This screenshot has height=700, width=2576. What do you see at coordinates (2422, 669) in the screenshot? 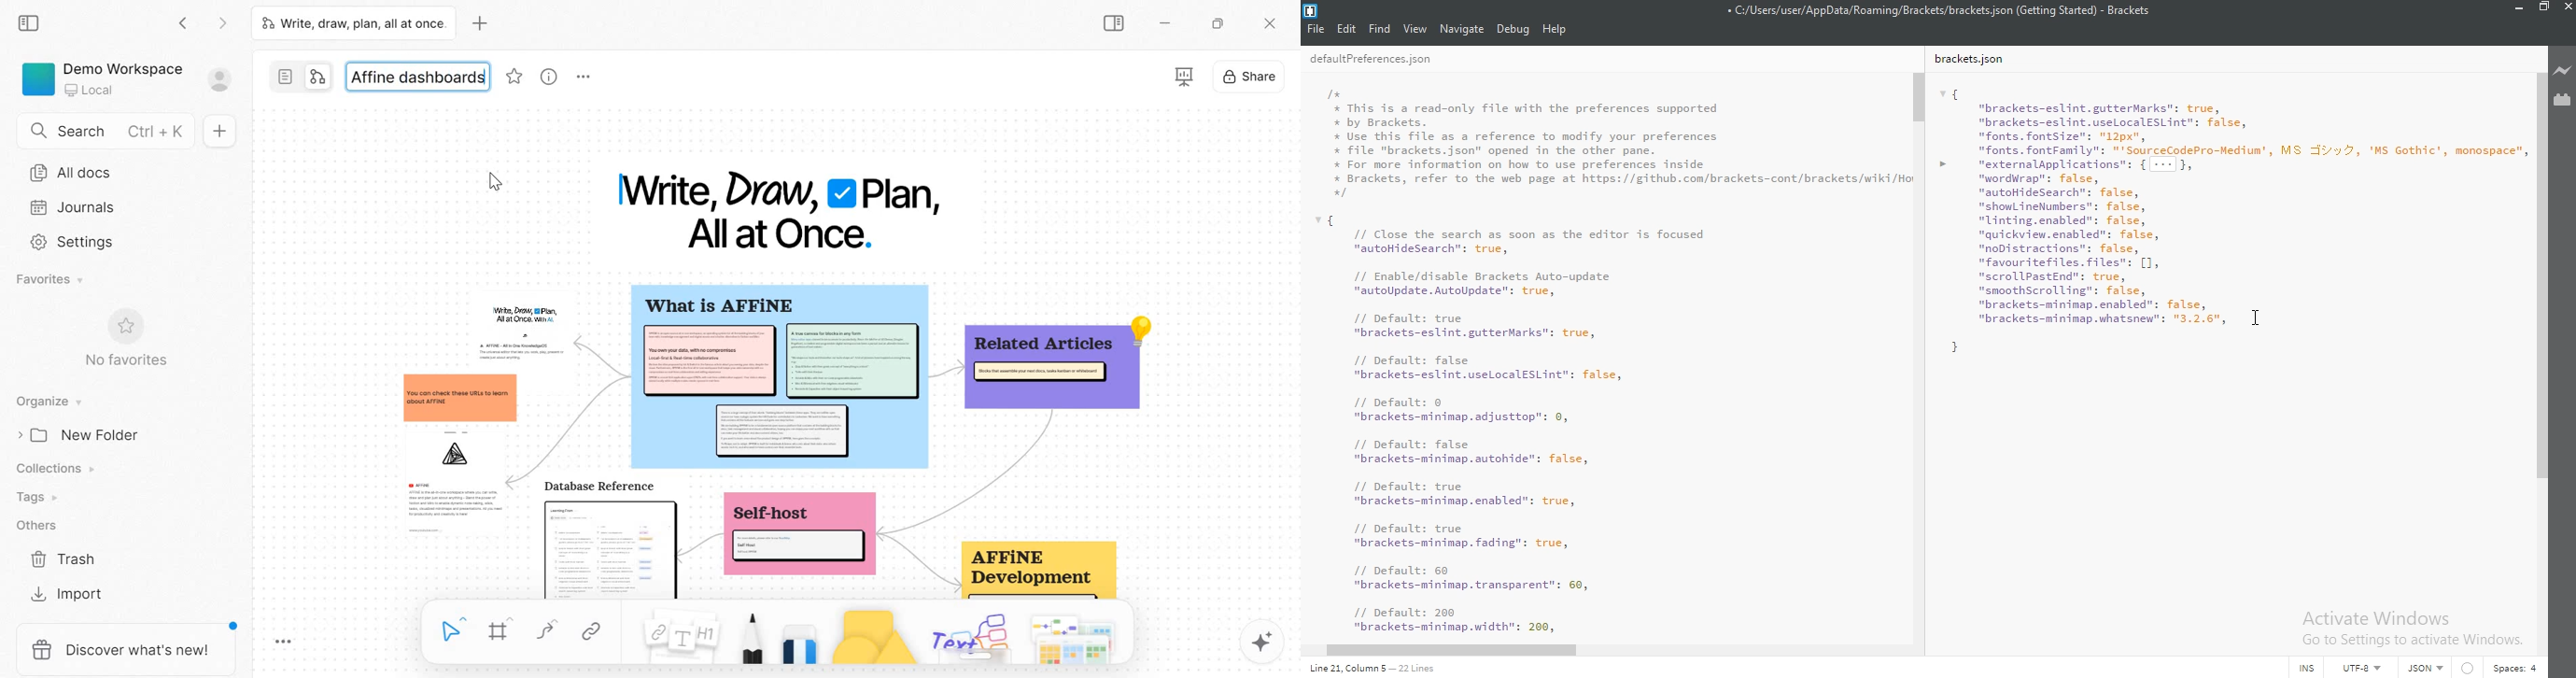
I see `JSON` at bounding box center [2422, 669].